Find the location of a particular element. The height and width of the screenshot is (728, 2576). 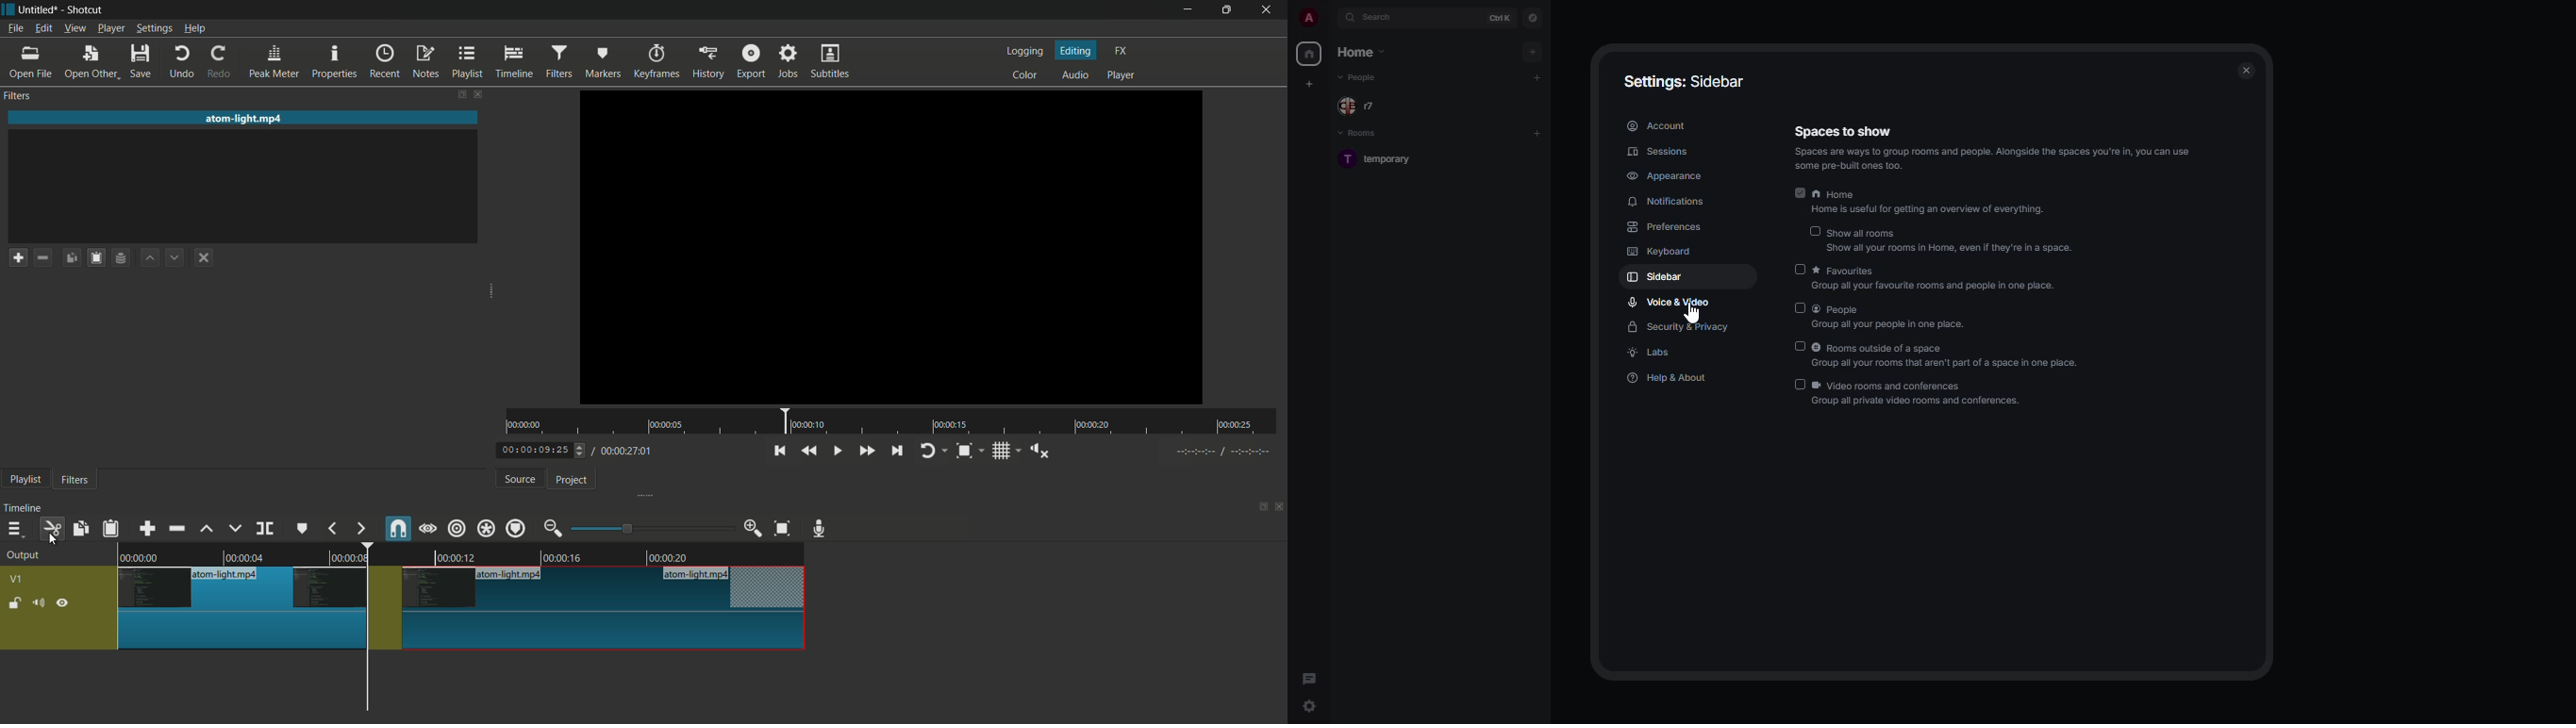

notifications is located at coordinates (1668, 202).